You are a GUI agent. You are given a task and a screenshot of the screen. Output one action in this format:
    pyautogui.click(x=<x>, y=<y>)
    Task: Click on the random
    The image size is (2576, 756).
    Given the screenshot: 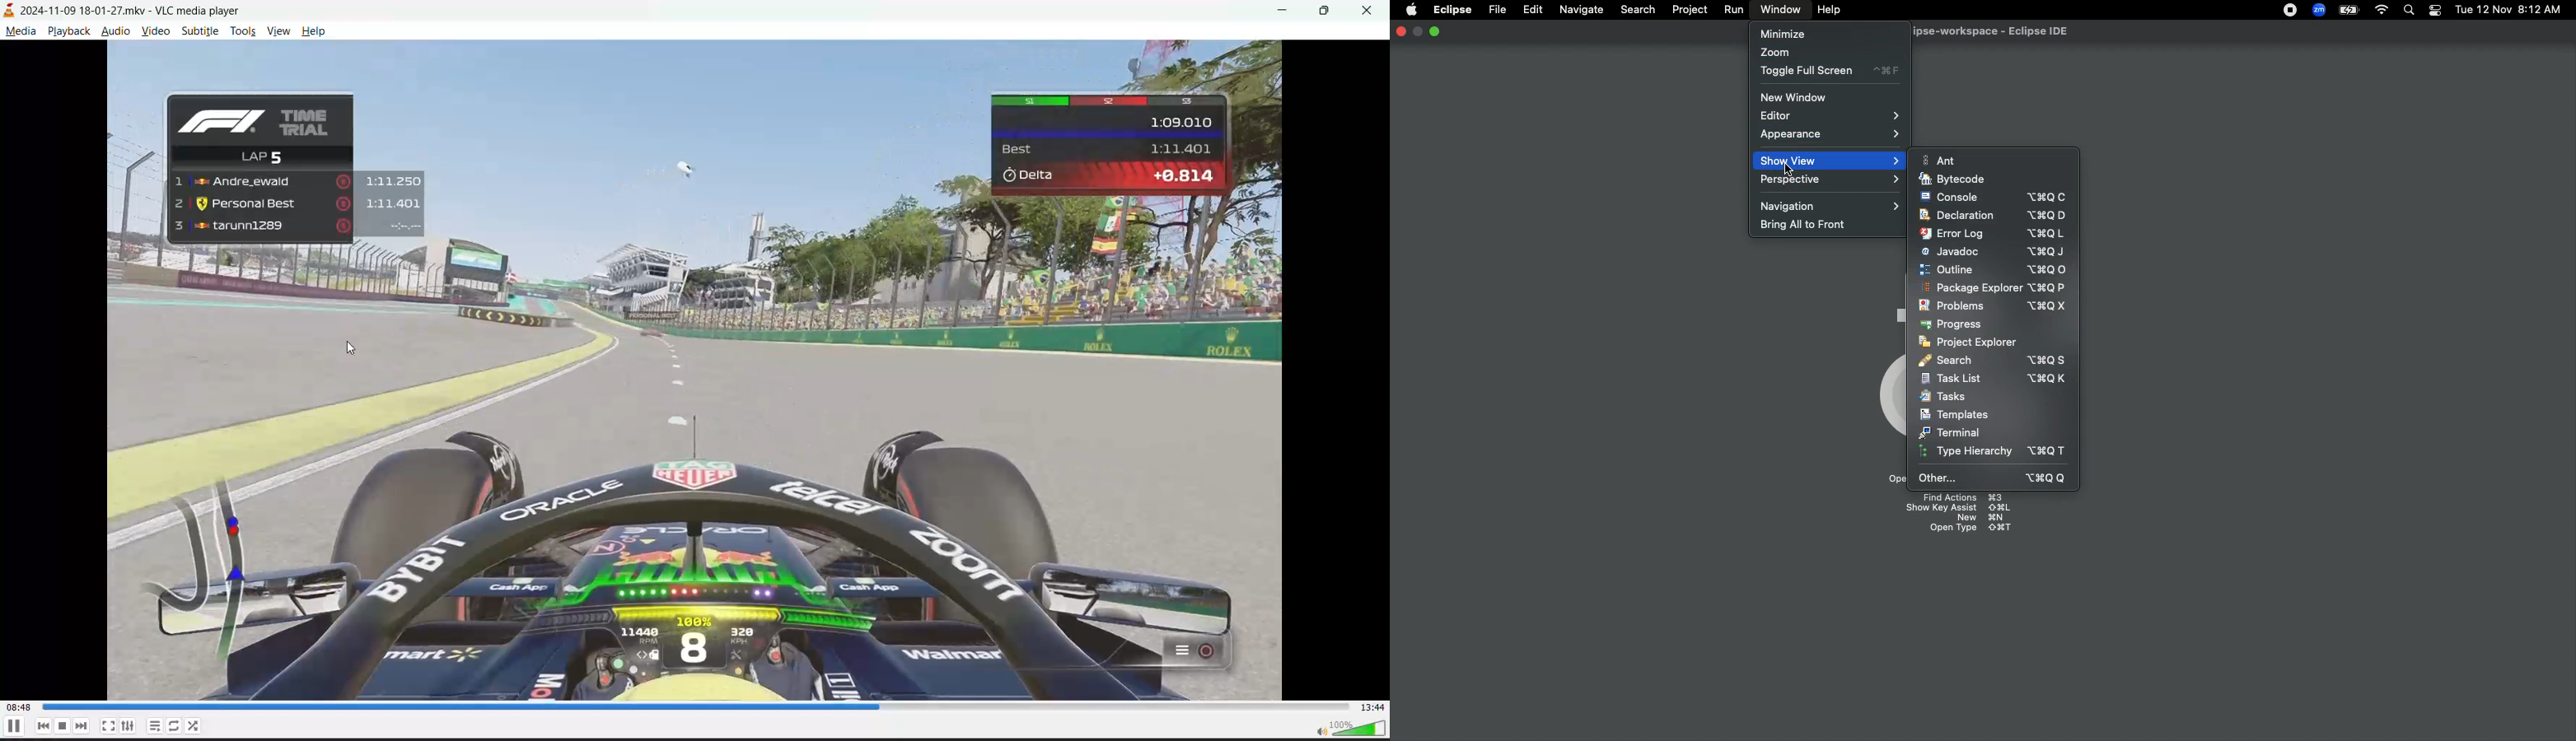 What is the action you would take?
    pyautogui.click(x=195, y=727)
    